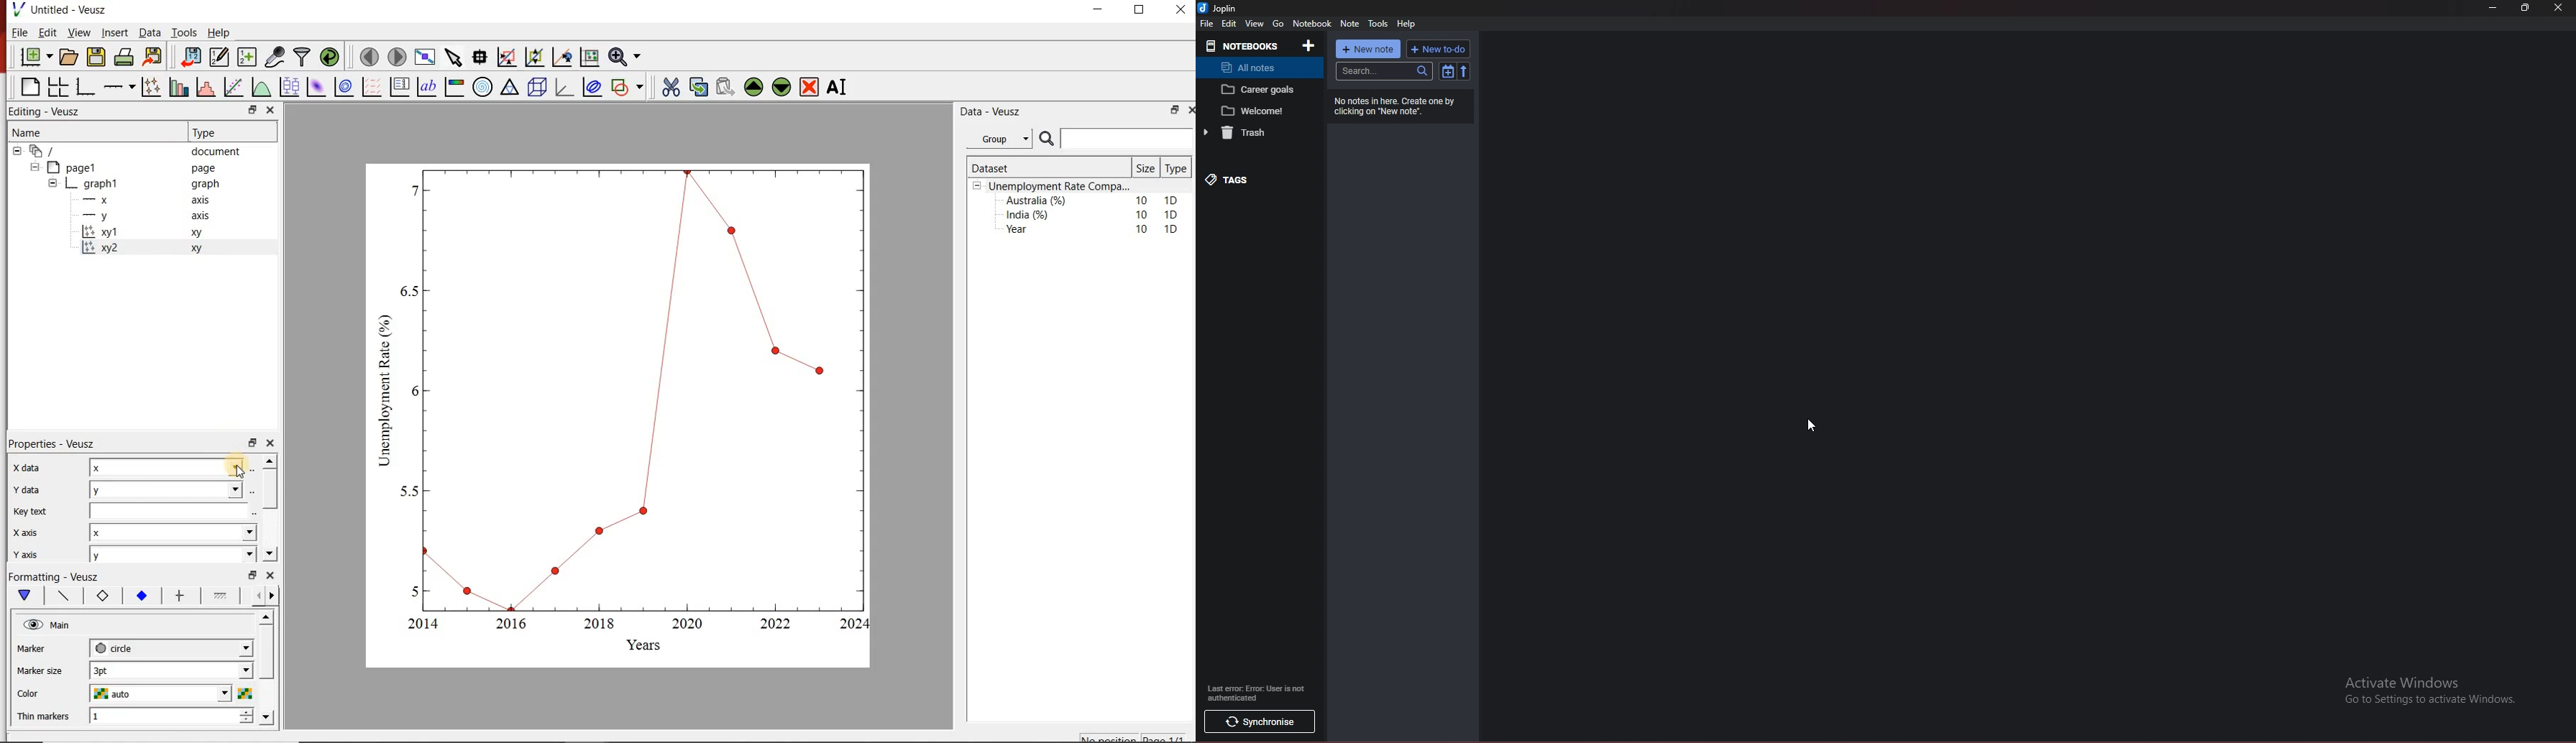  Describe the element at coordinates (133, 150) in the screenshot. I see `‘document` at that location.